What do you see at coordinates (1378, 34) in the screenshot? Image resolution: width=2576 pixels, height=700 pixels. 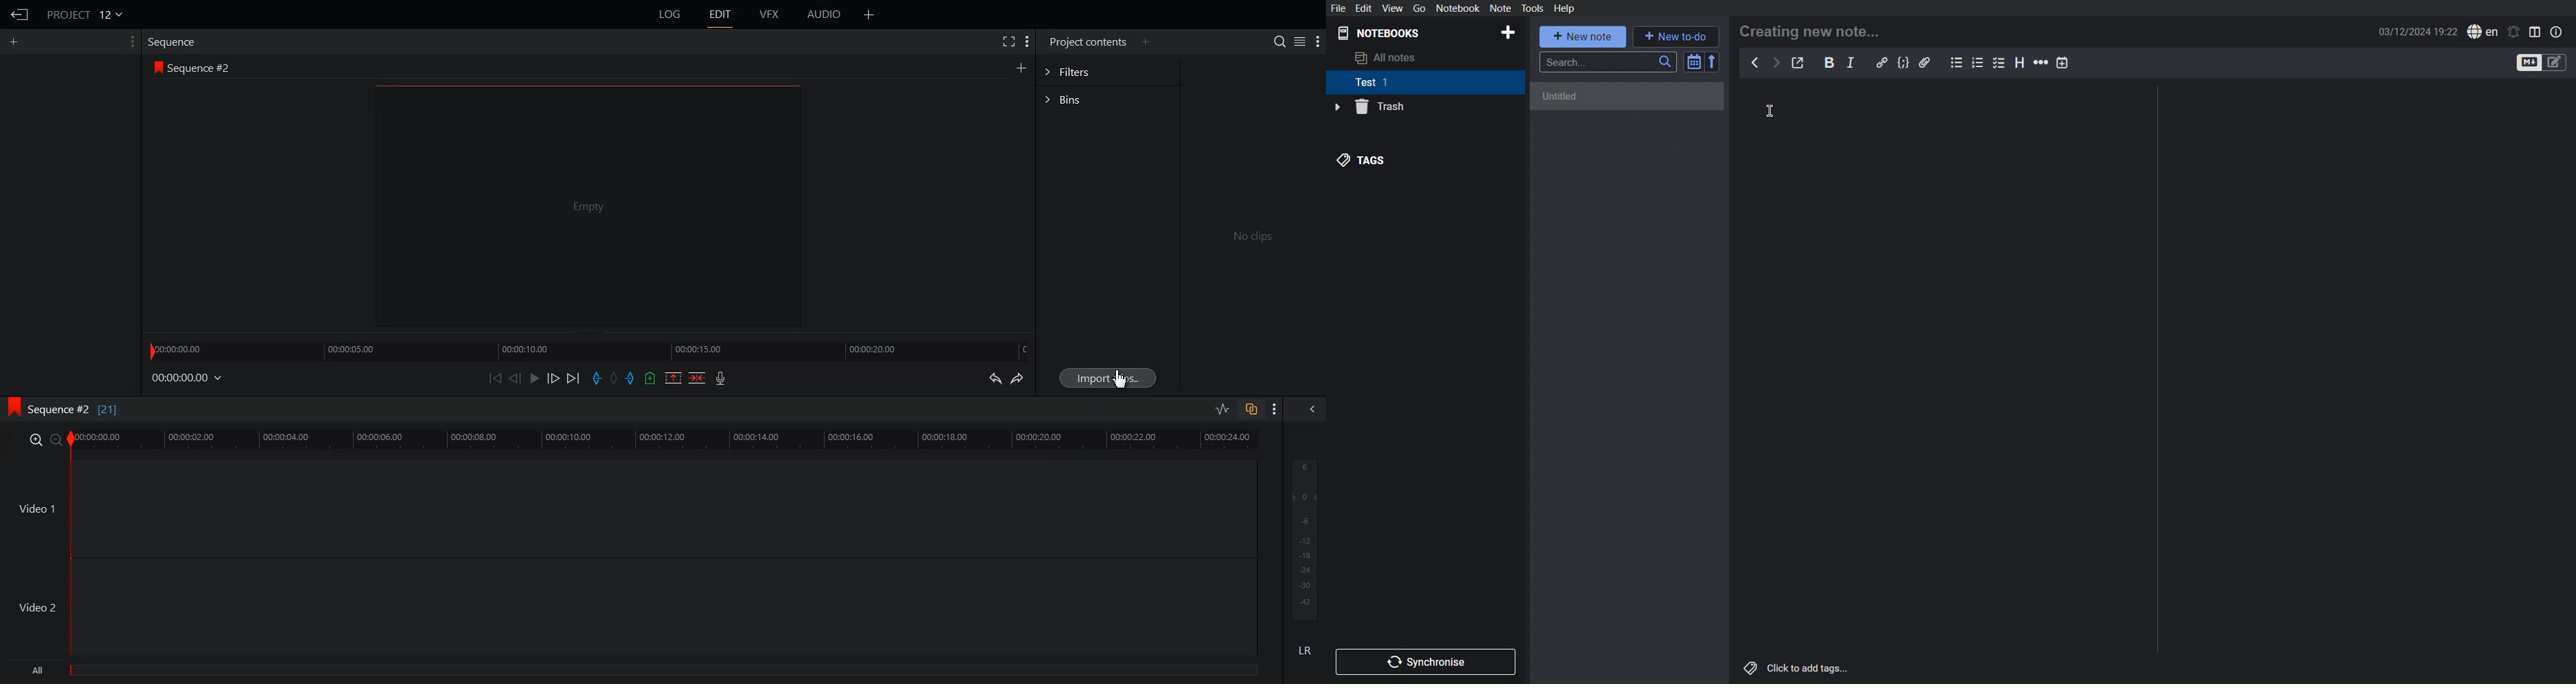 I see `Notebooks` at bounding box center [1378, 34].